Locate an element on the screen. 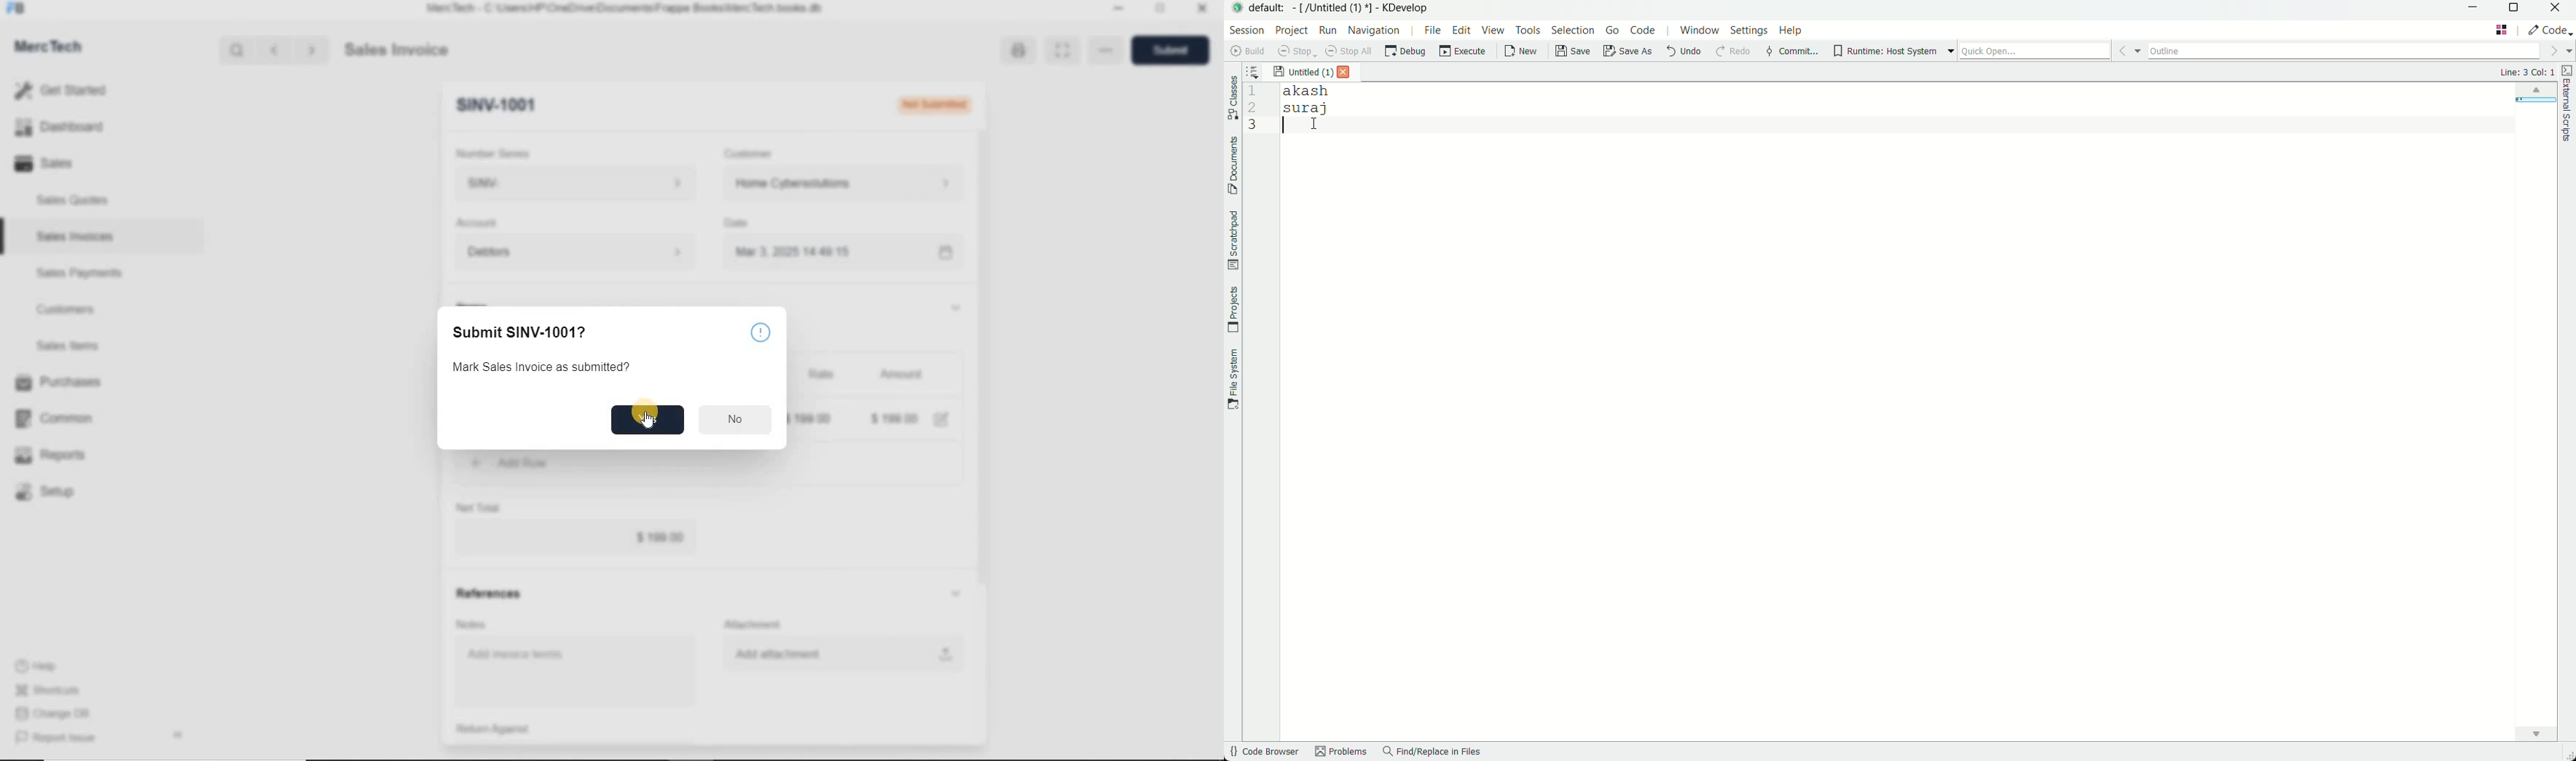 The image size is (2576, 784). Go back is located at coordinates (276, 50).